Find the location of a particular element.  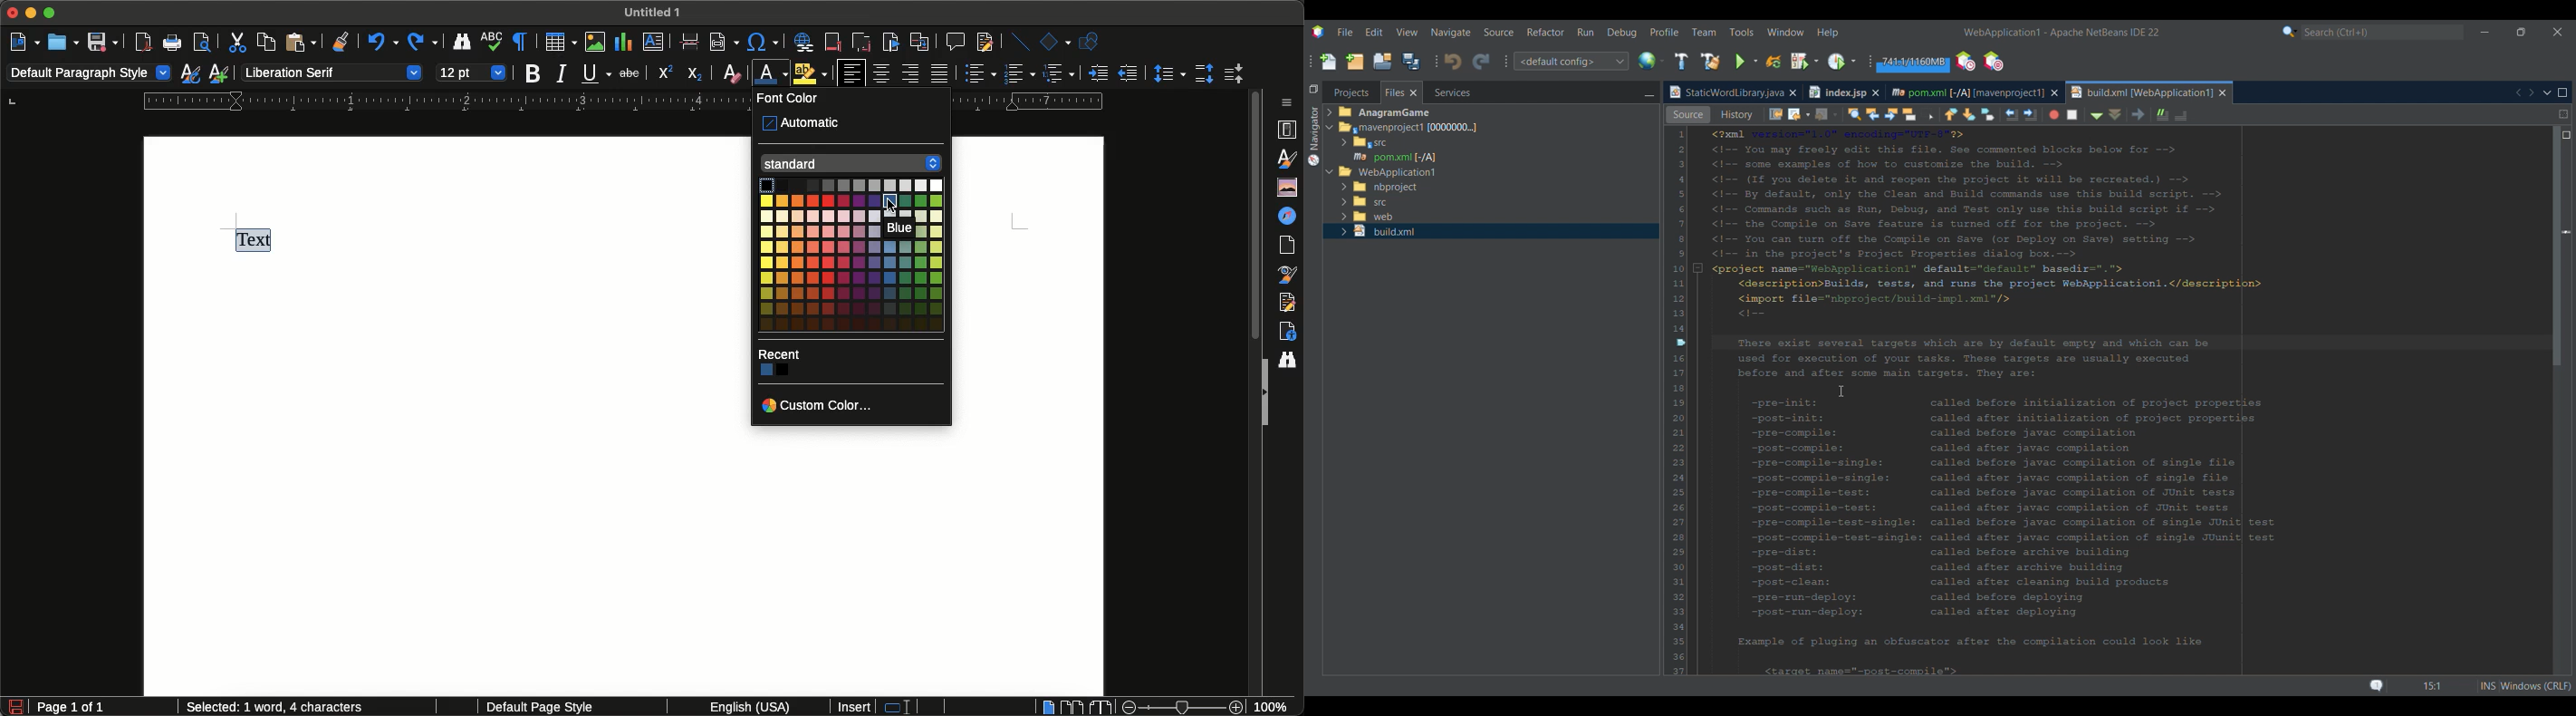

Properties is located at coordinates (1289, 130).